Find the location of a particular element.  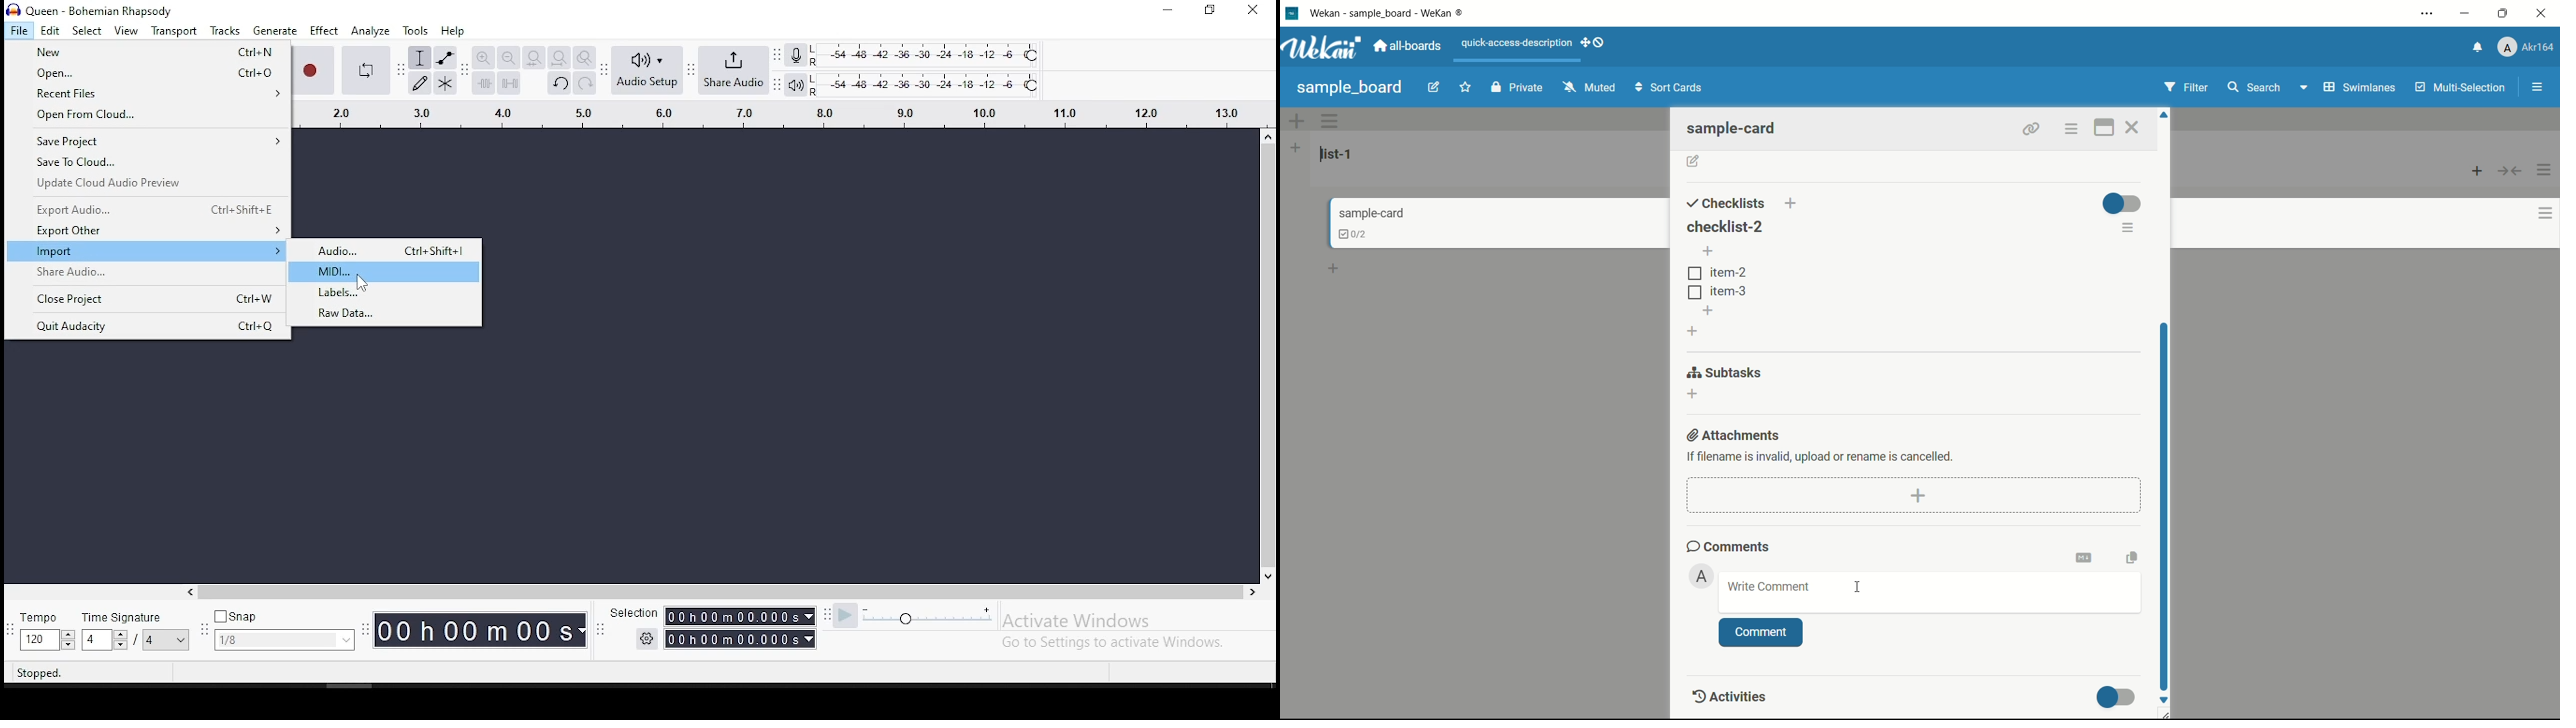

share audio is located at coordinates (147, 273).